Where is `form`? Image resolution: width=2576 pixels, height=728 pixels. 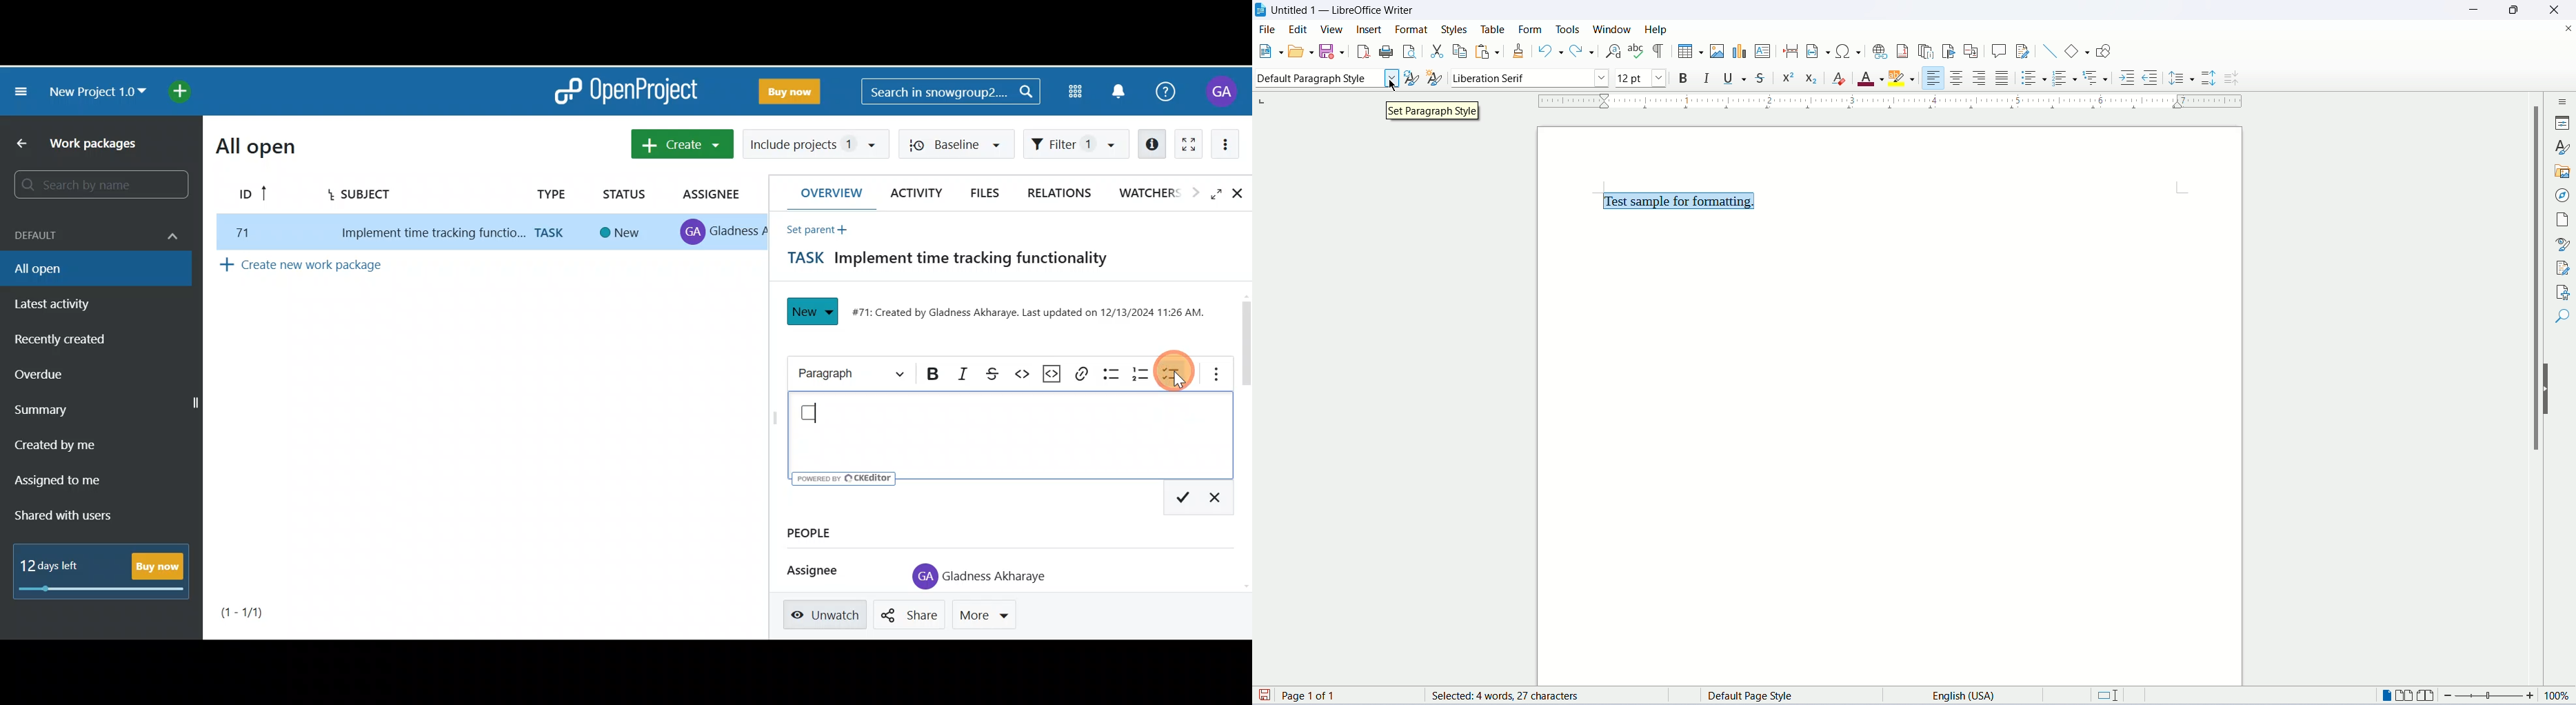 form is located at coordinates (1532, 29).